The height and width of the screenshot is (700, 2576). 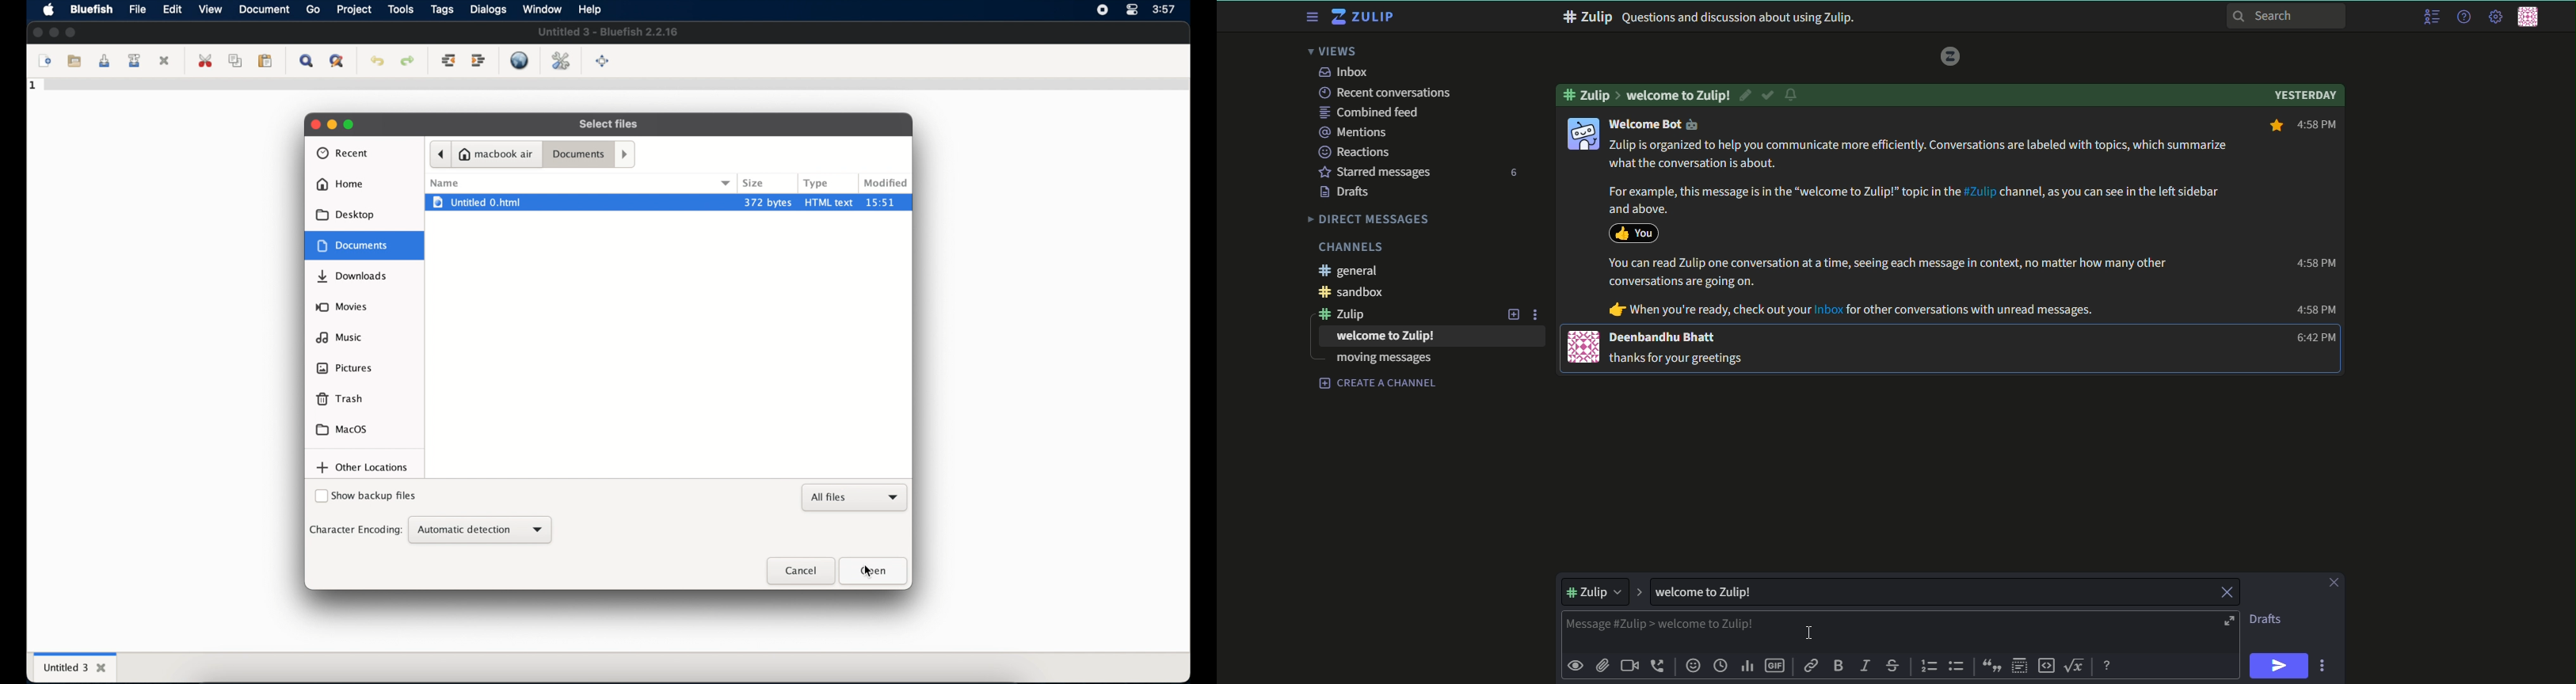 What do you see at coordinates (1921, 154) in the screenshot?
I see ` Zulip is organized to help you communicate more efficiently. Conversations are labeled with topics, which summarize what the conversation is about.` at bounding box center [1921, 154].